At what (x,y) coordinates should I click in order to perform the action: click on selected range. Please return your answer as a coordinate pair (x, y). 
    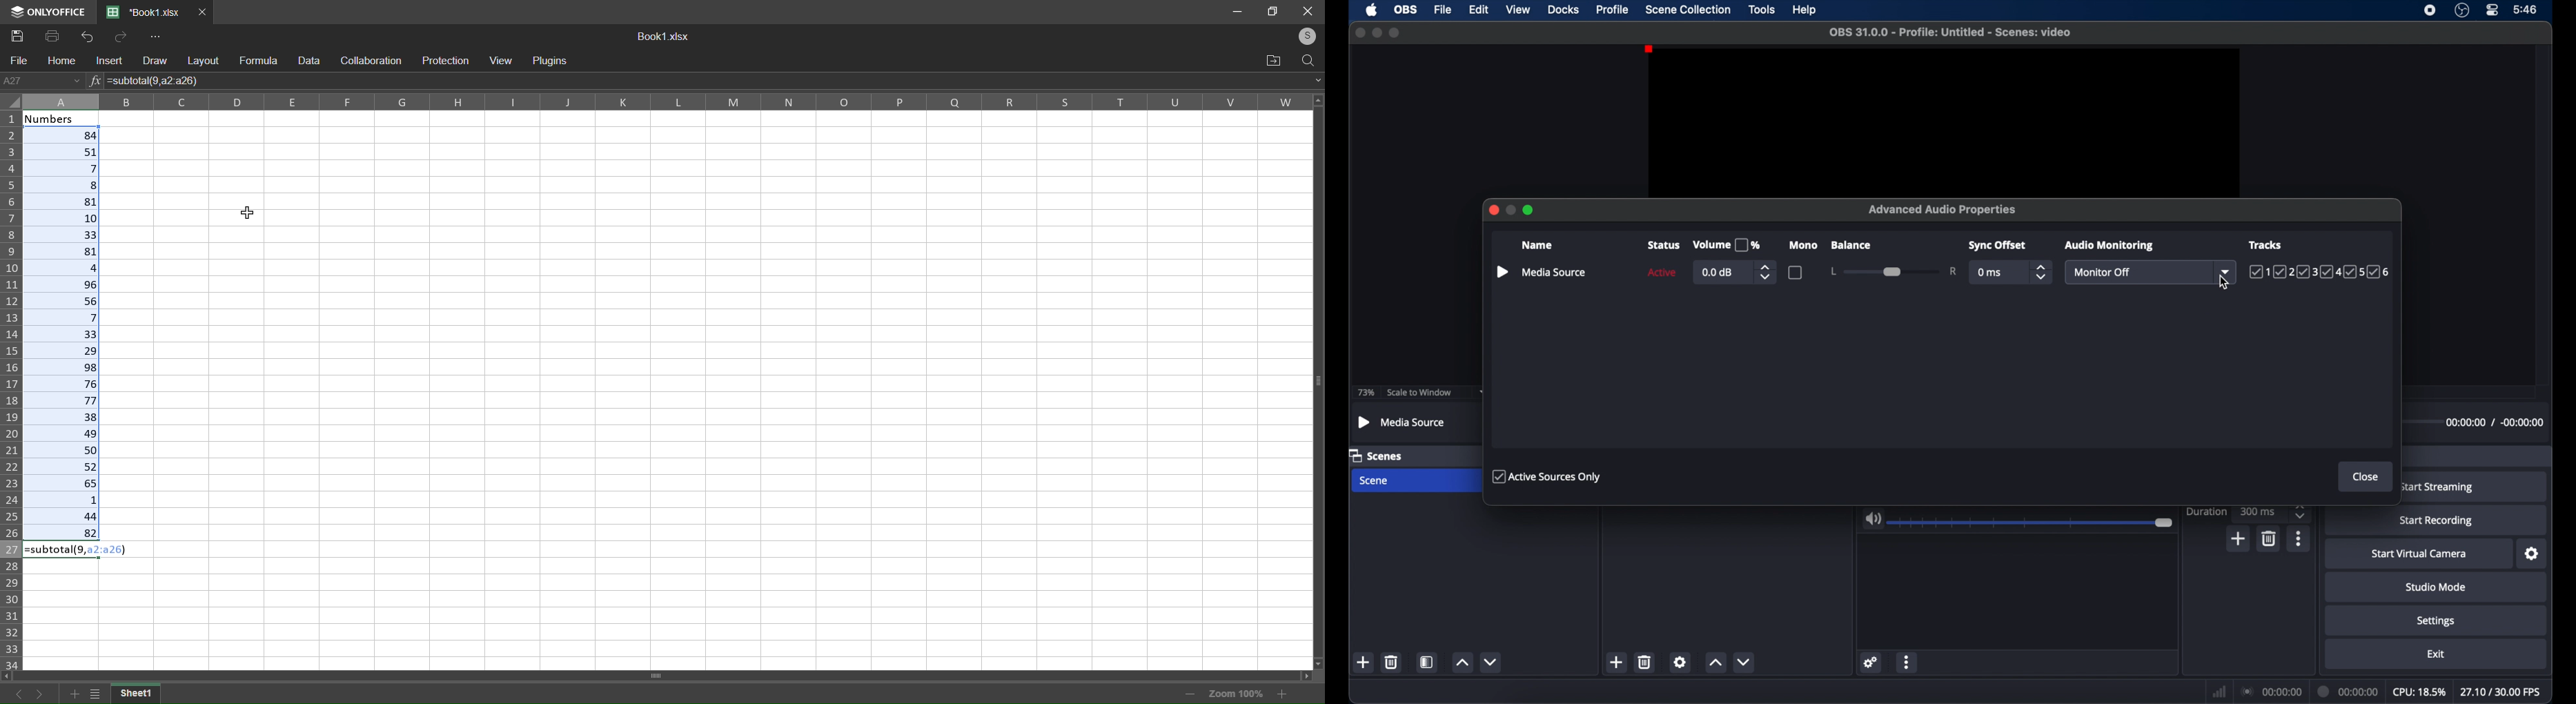
    Looking at the image, I should click on (62, 331).